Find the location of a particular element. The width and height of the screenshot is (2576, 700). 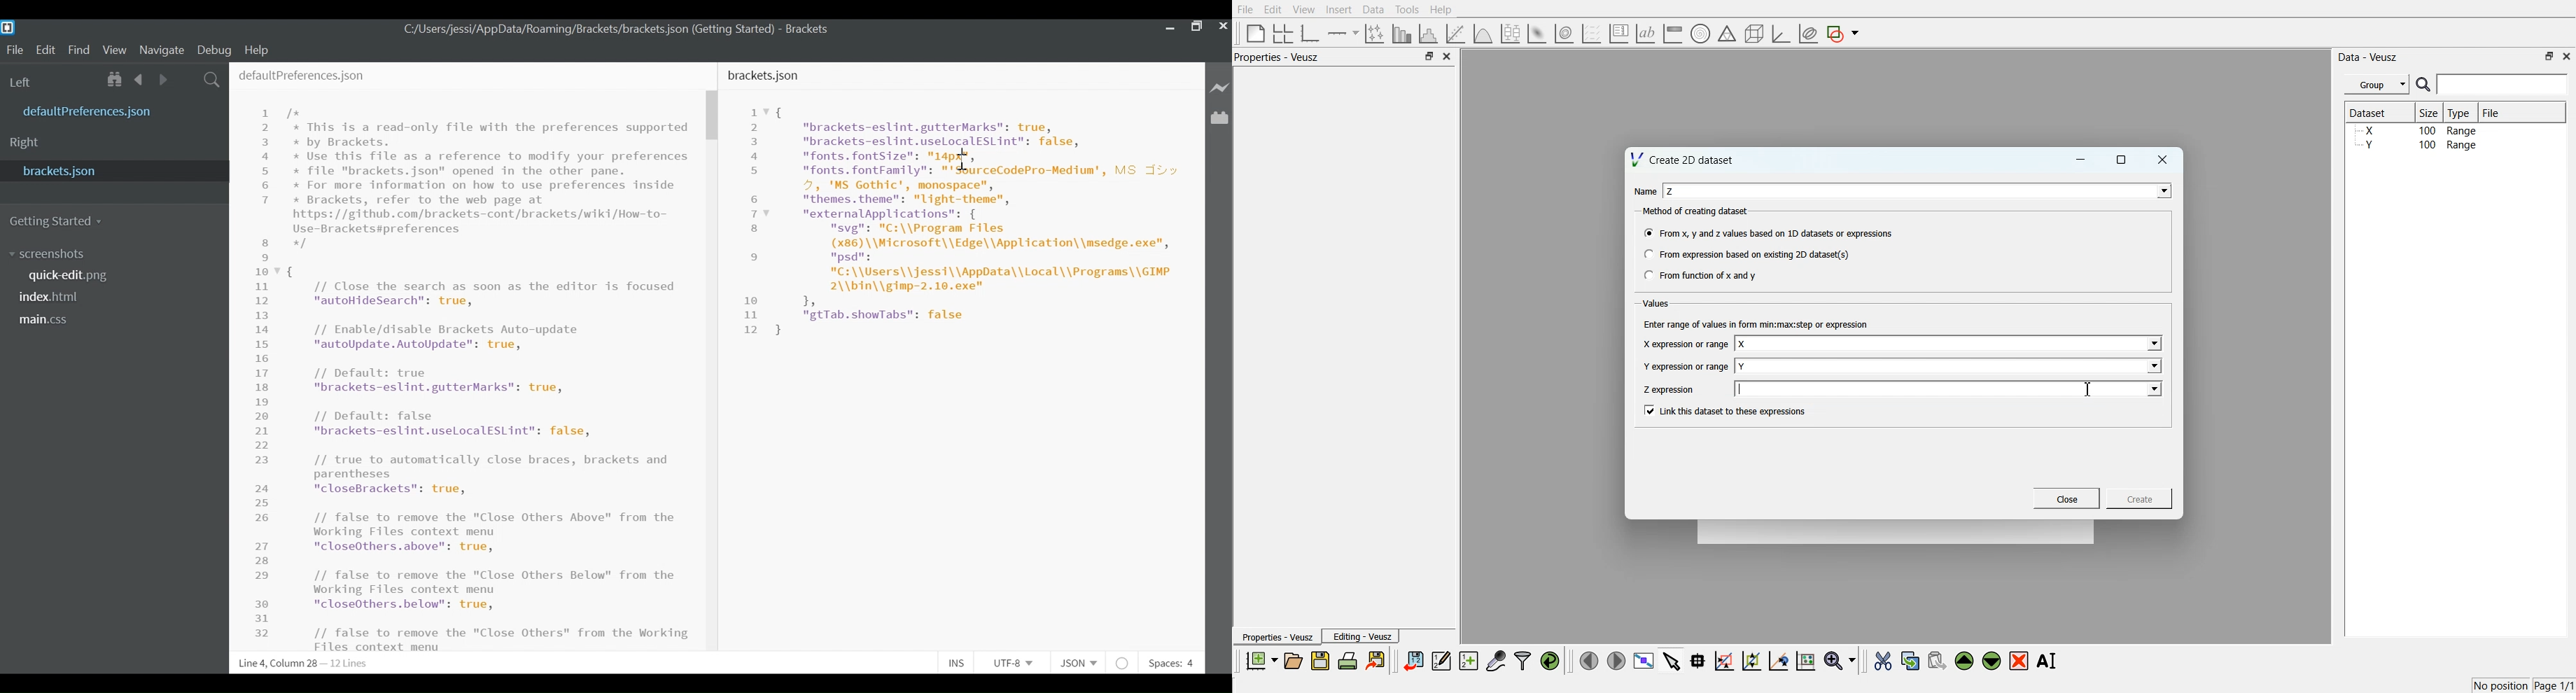

Plot bar chart is located at coordinates (1401, 34).